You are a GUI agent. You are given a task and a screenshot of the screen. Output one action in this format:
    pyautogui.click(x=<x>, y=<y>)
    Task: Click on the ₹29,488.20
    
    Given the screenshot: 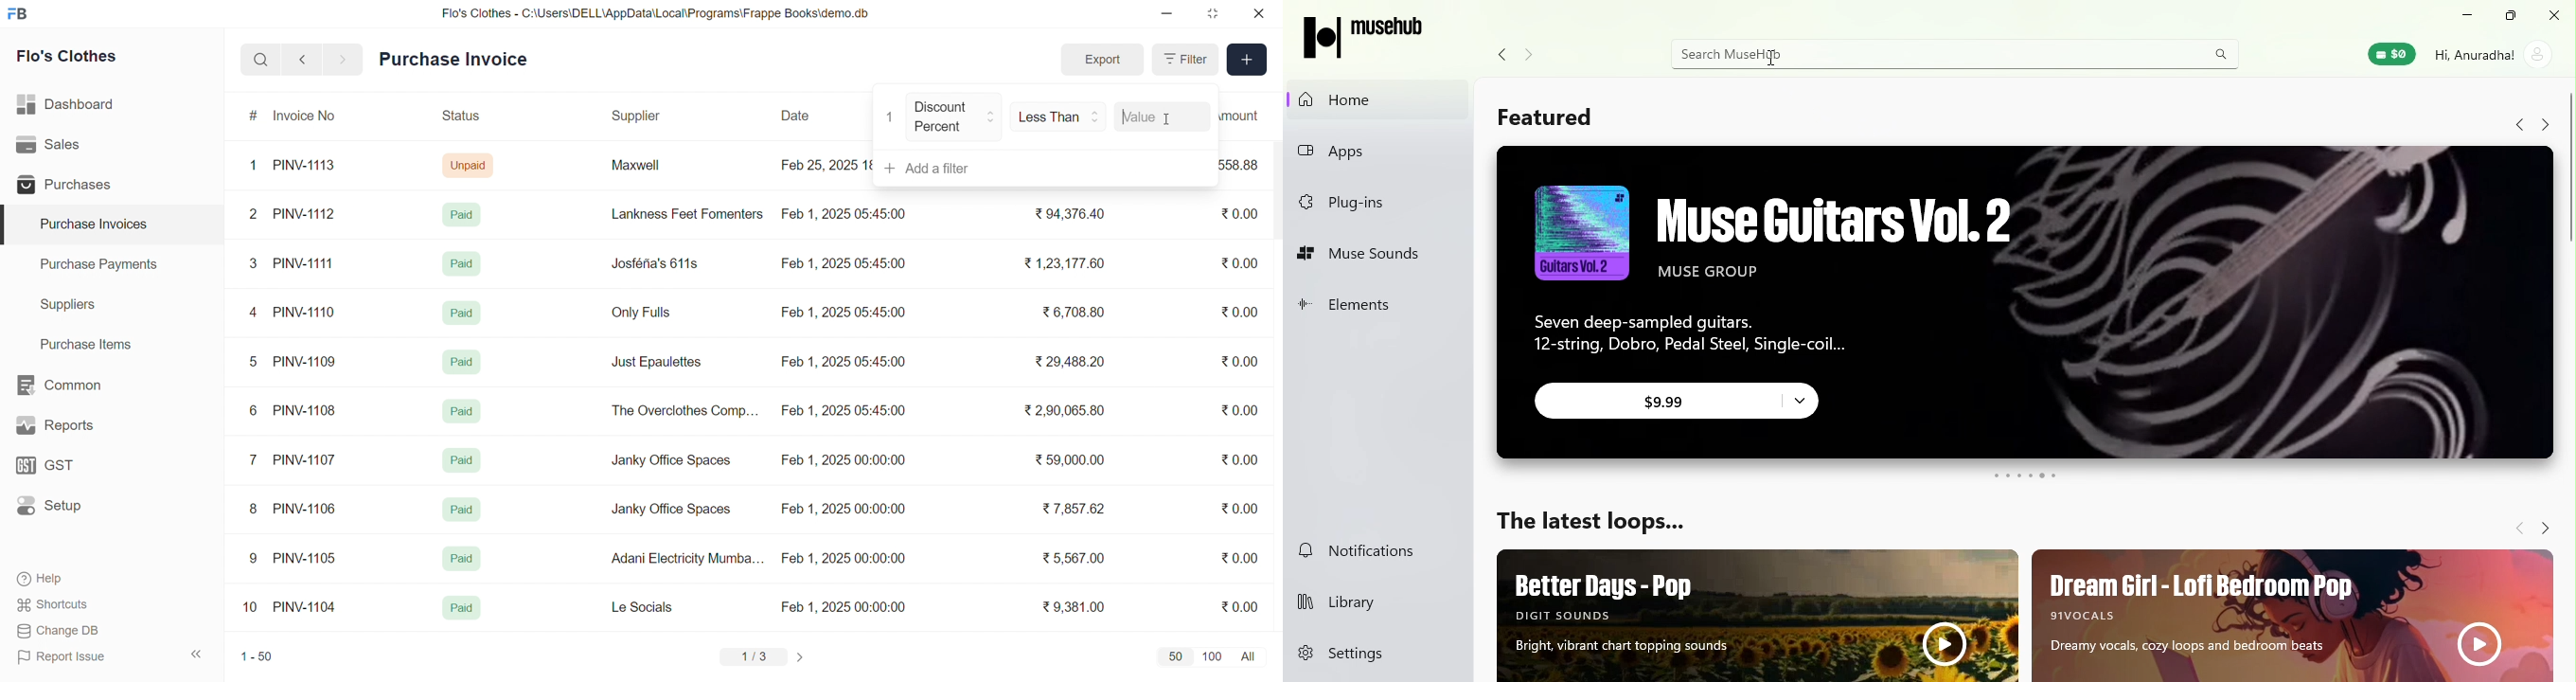 What is the action you would take?
    pyautogui.click(x=1066, y=362)
    